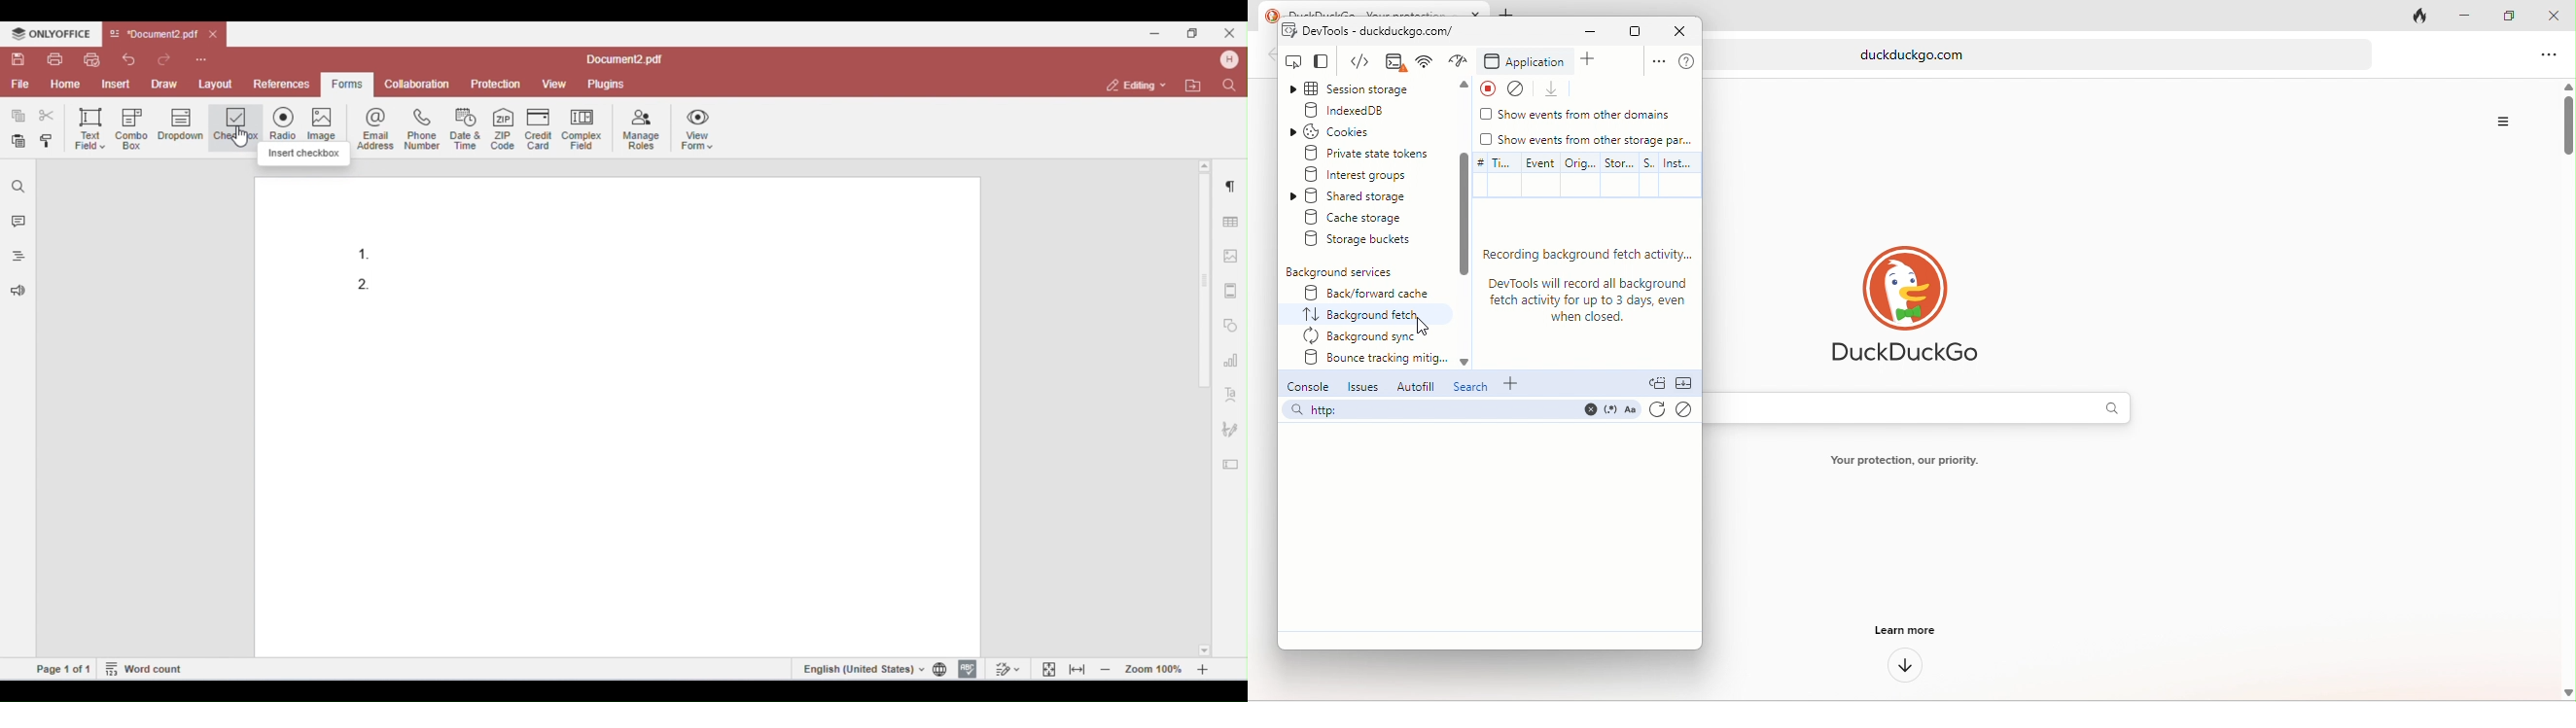 The width and height of the screenshot is (2576, 728). What do you see at coordinates (1372, 361) in the screenshot?
I see `bounce tracking mitig` at bounding box center [1372, 361].